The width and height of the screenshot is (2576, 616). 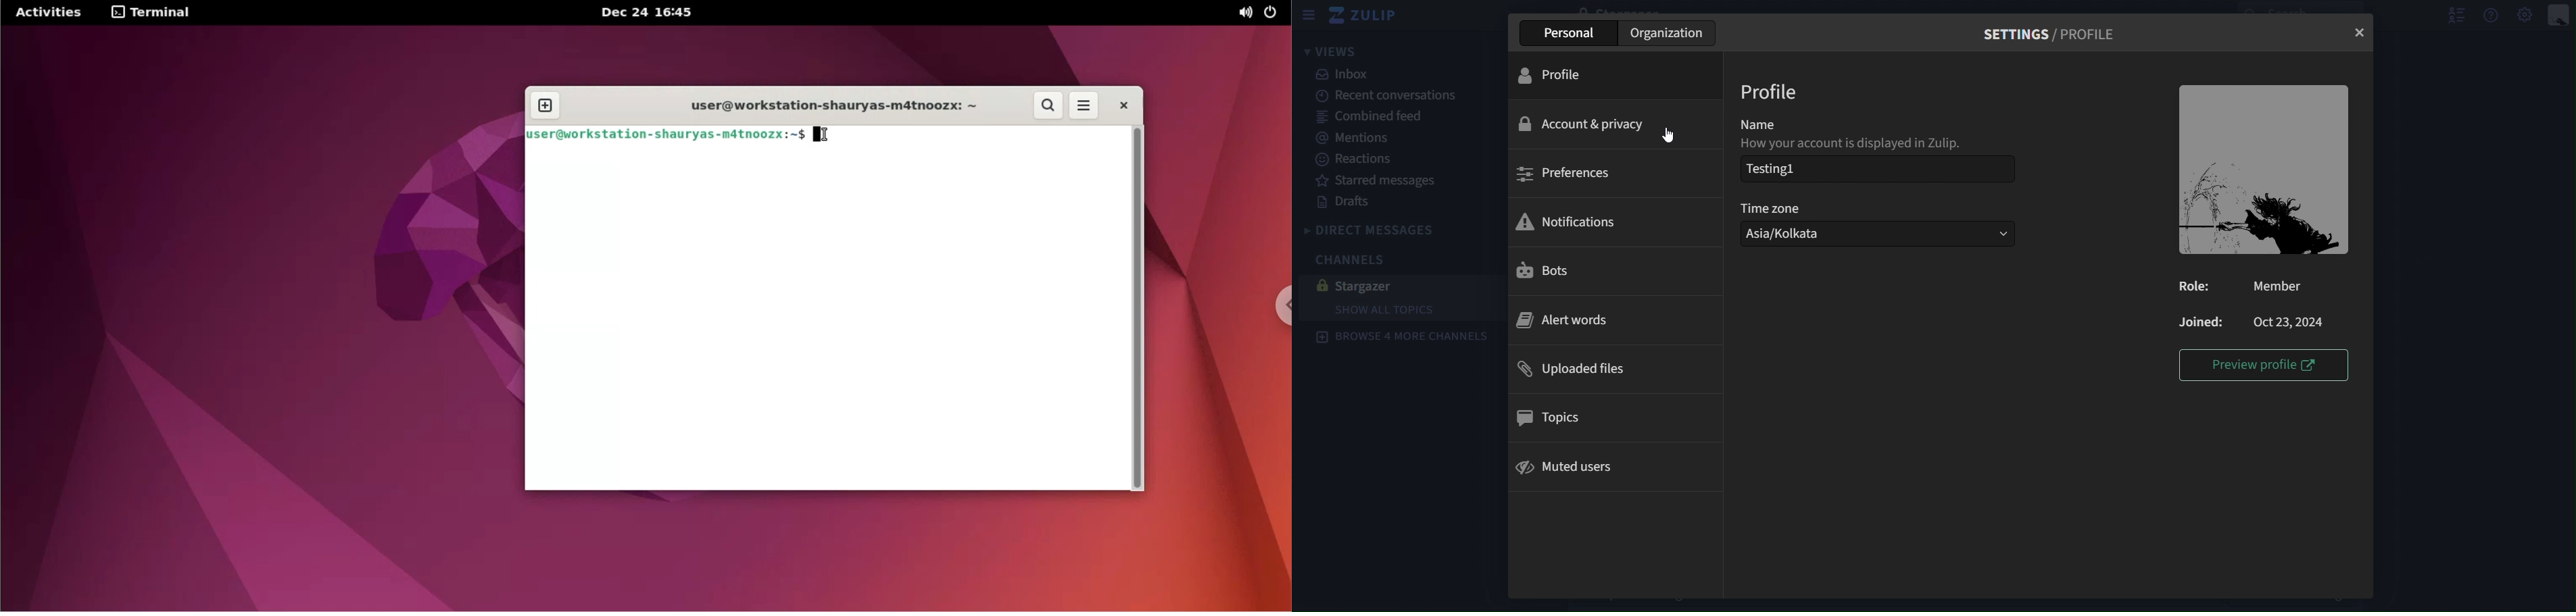 I want to click on get help, so click(x=2492, y=16).